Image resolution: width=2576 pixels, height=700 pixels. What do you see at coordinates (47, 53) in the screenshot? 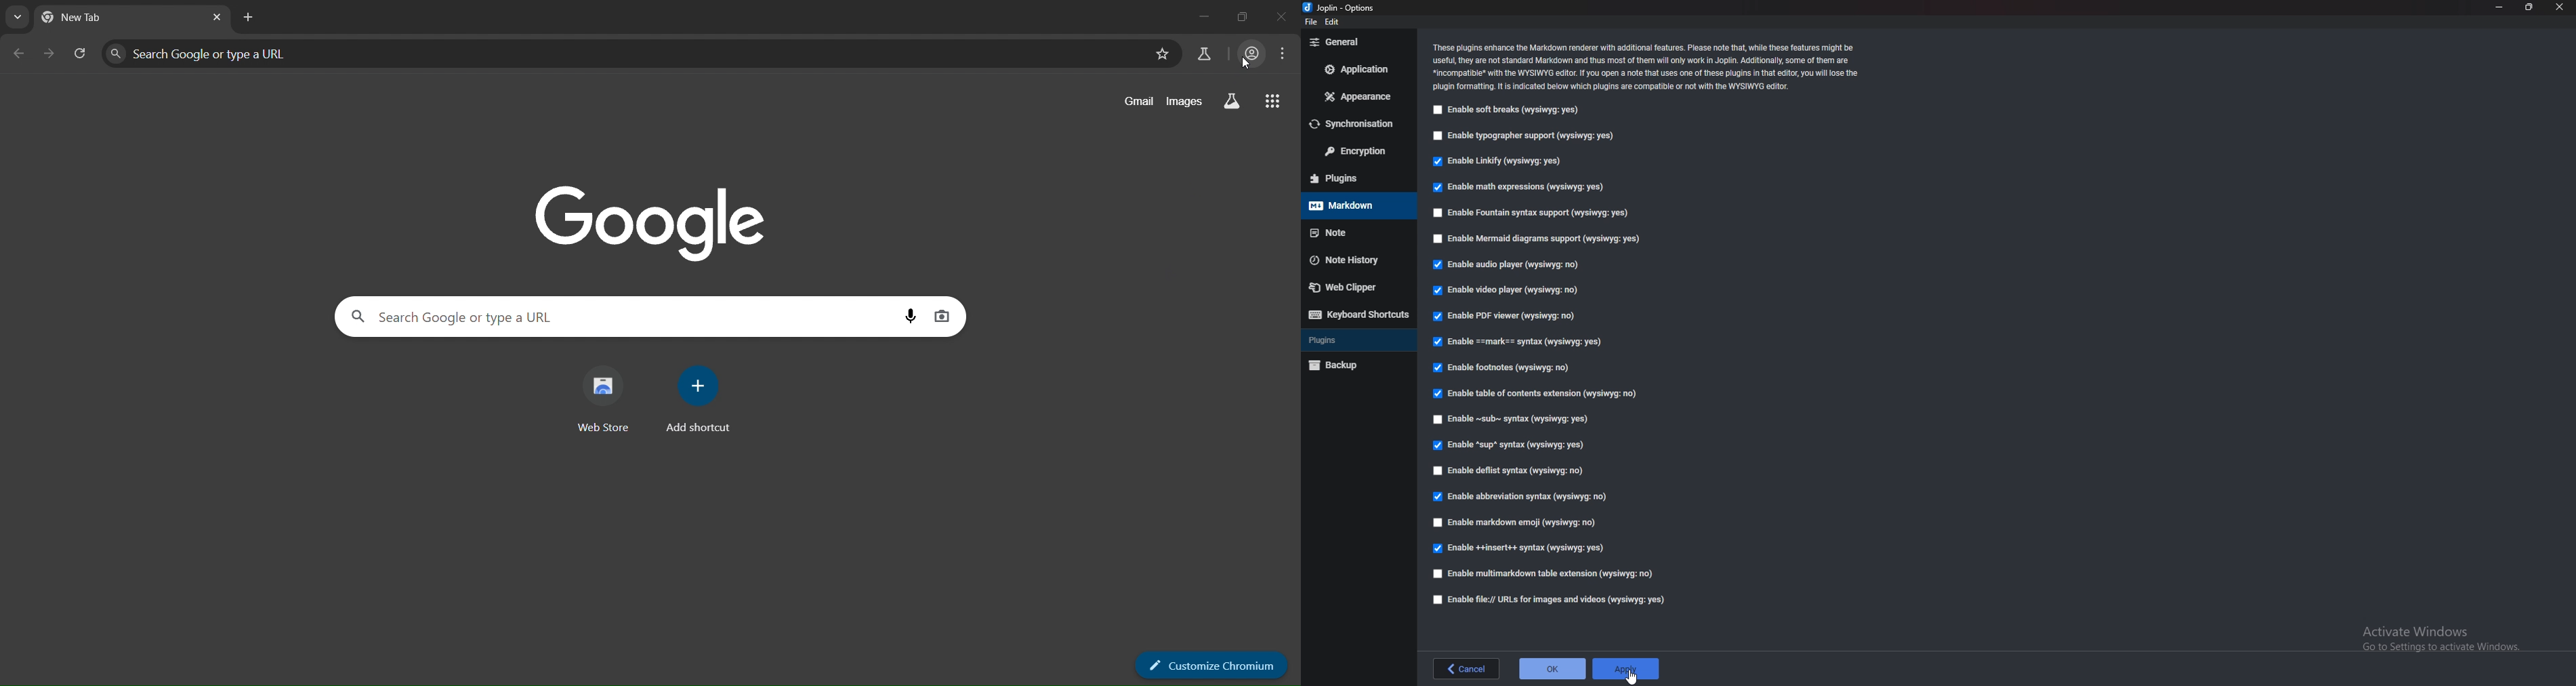
I see `reload ` at bounding box center [47, 53].